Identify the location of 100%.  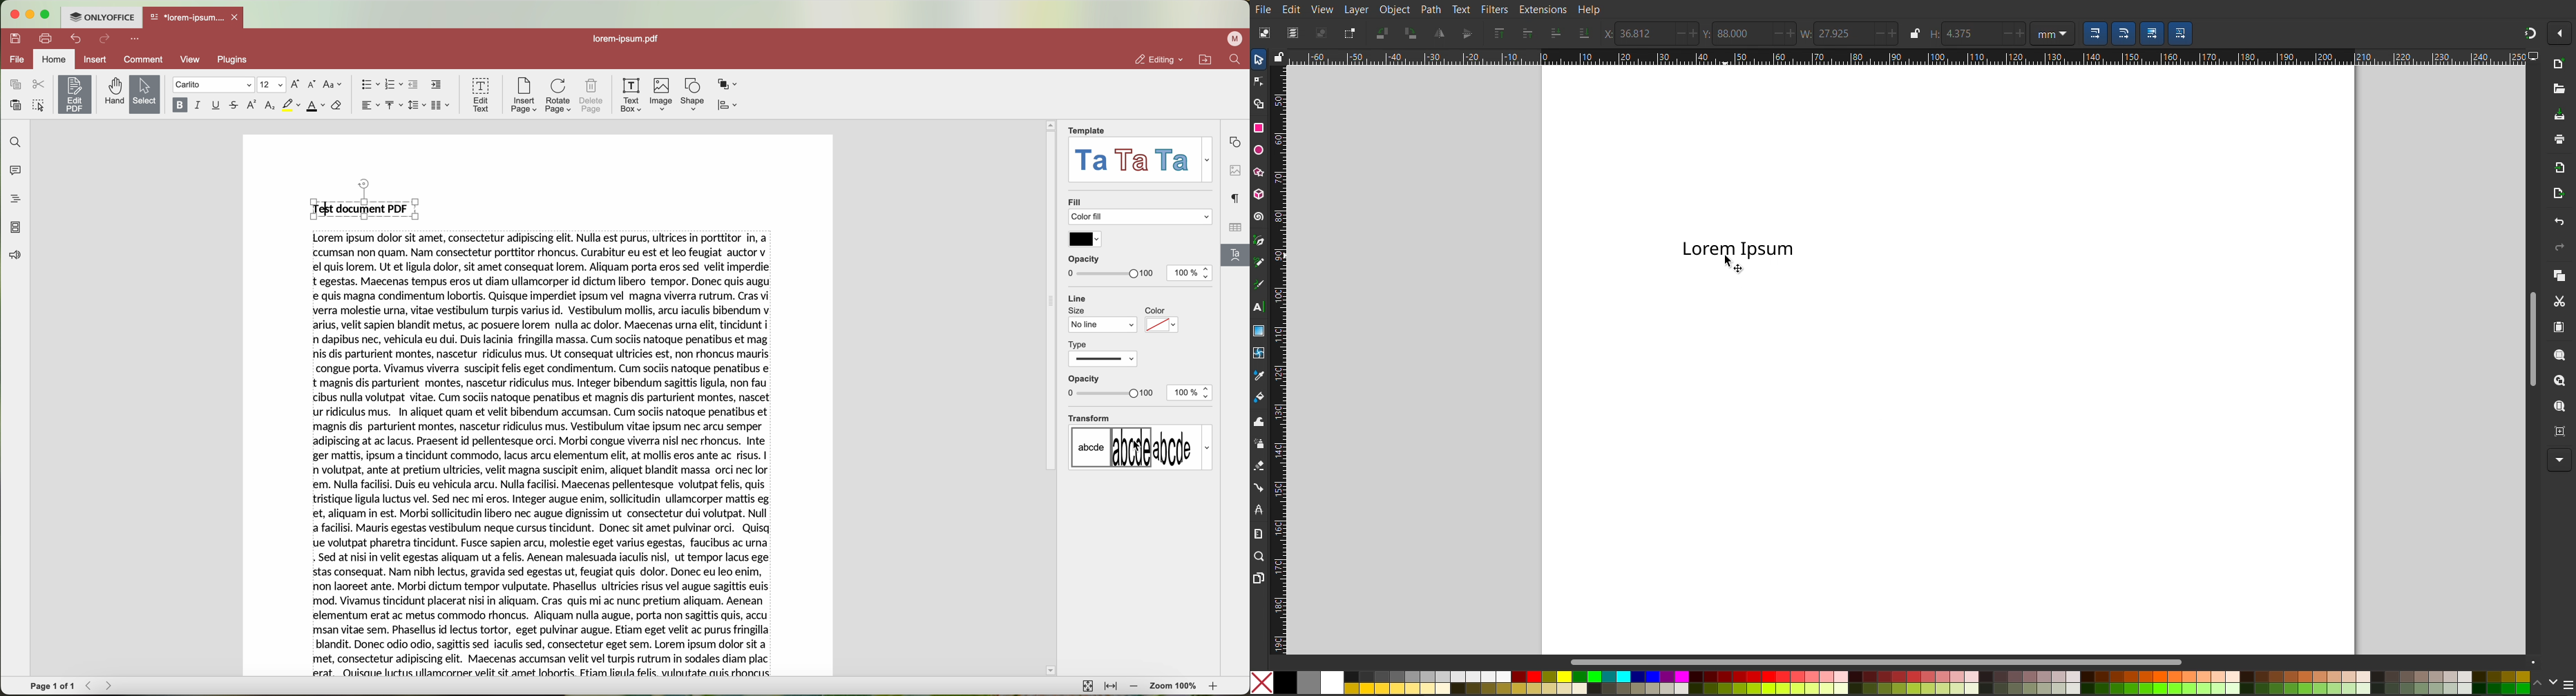
(1191, 273).